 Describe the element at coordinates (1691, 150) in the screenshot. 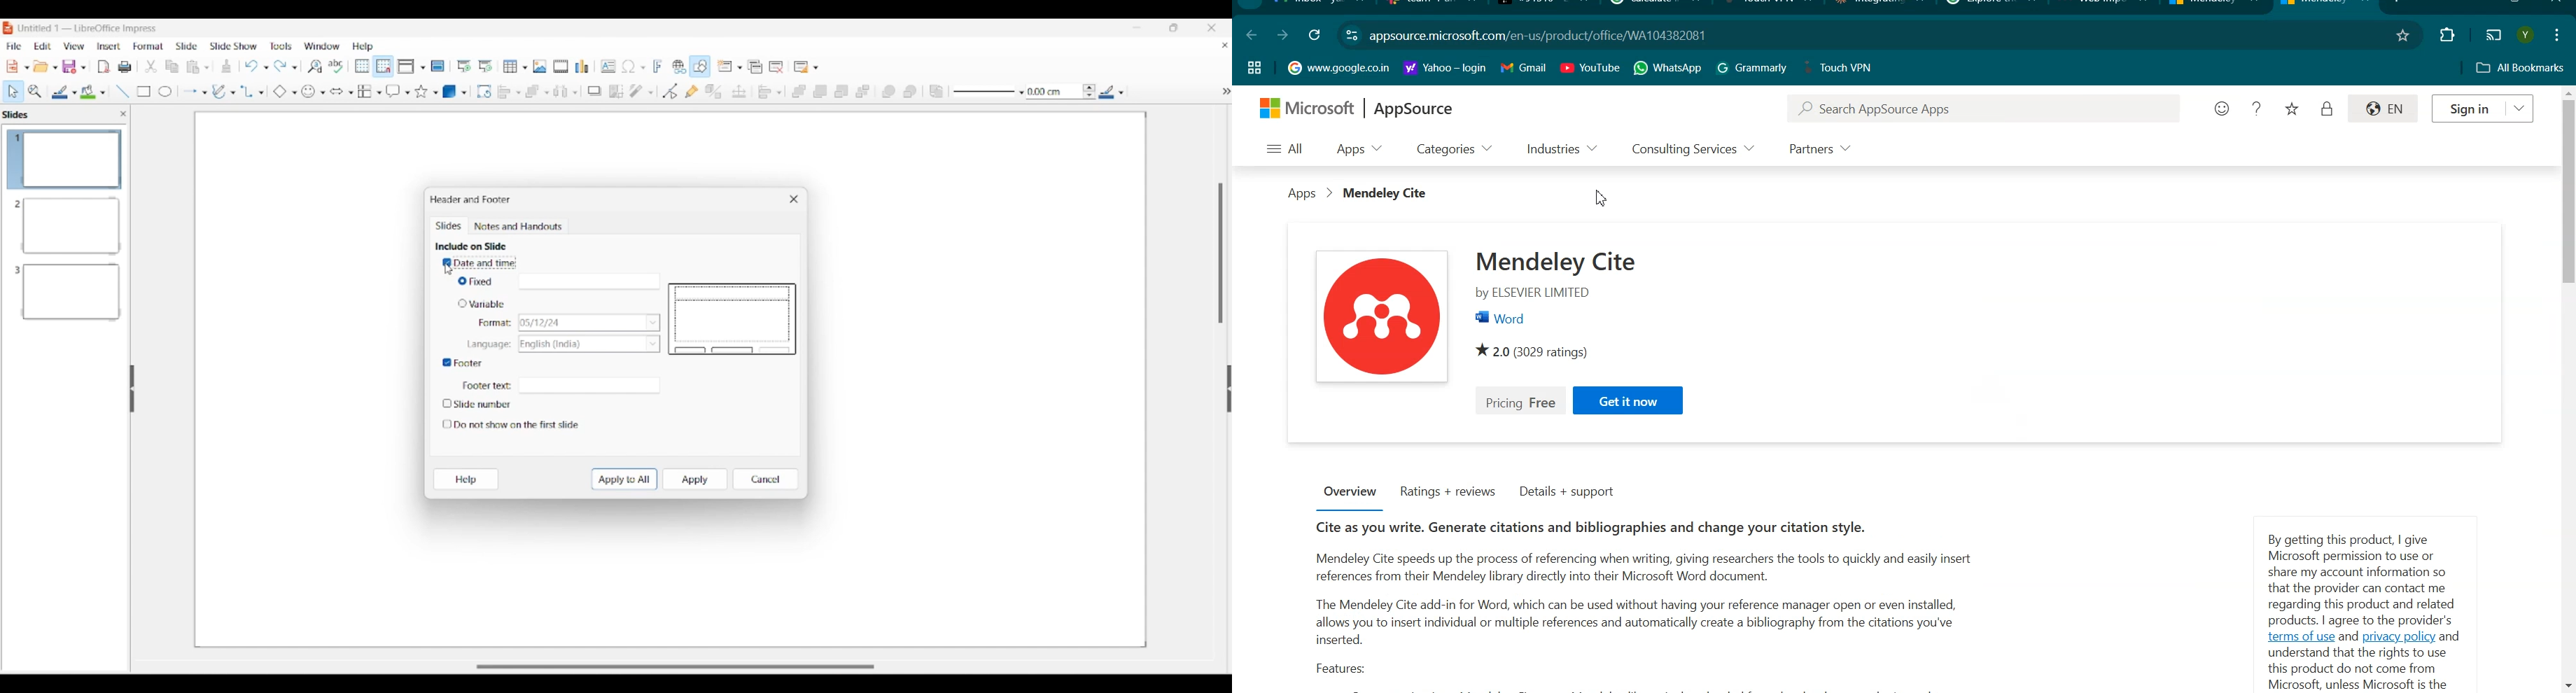

I see `Consulting services` at that location.